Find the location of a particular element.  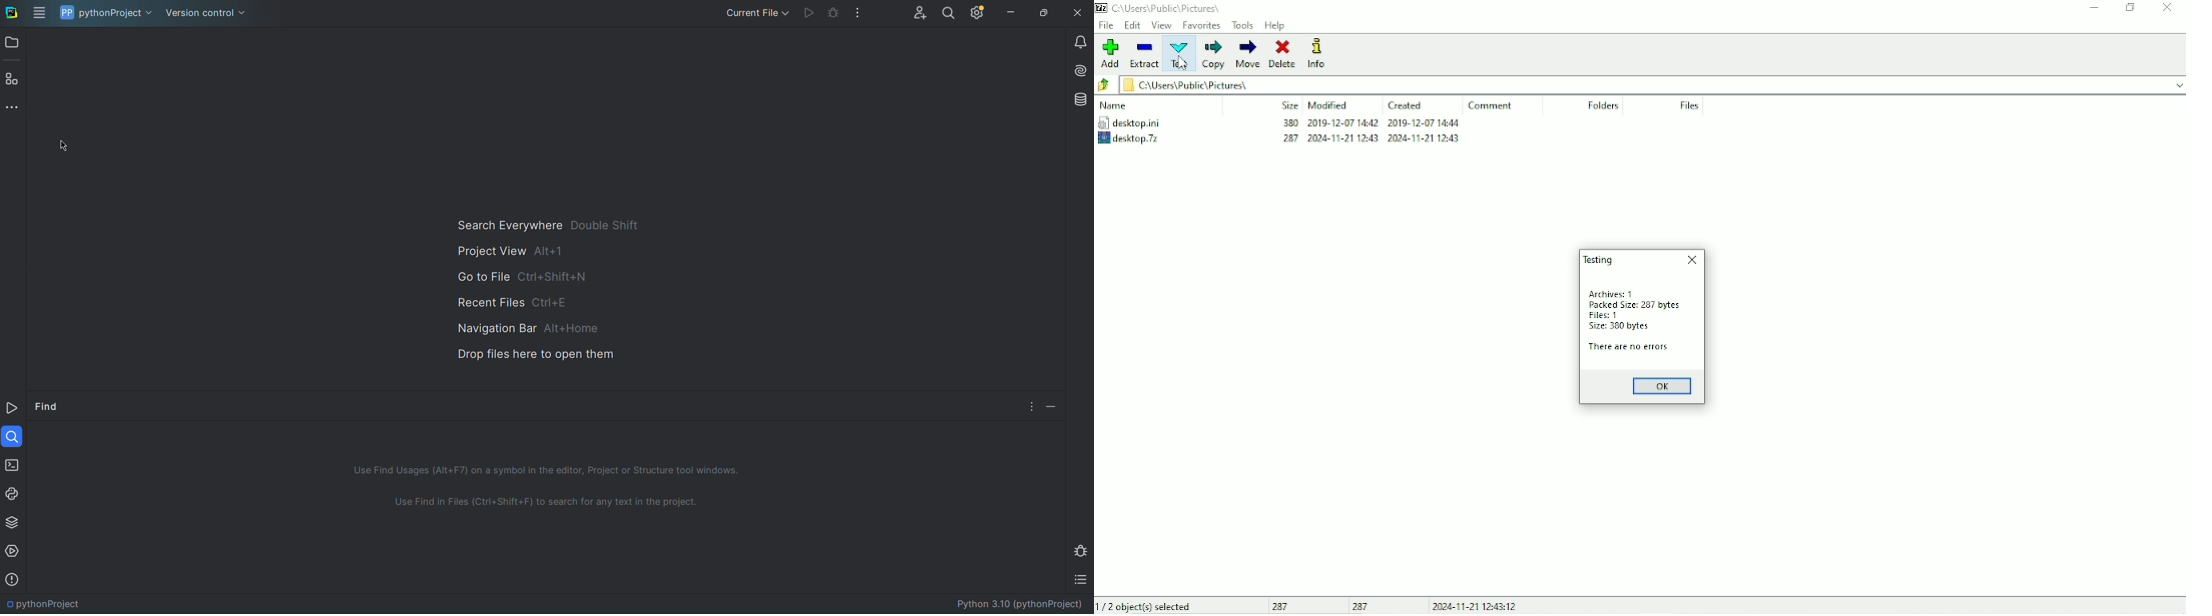

Modified is located at coordinates (1329, 105).